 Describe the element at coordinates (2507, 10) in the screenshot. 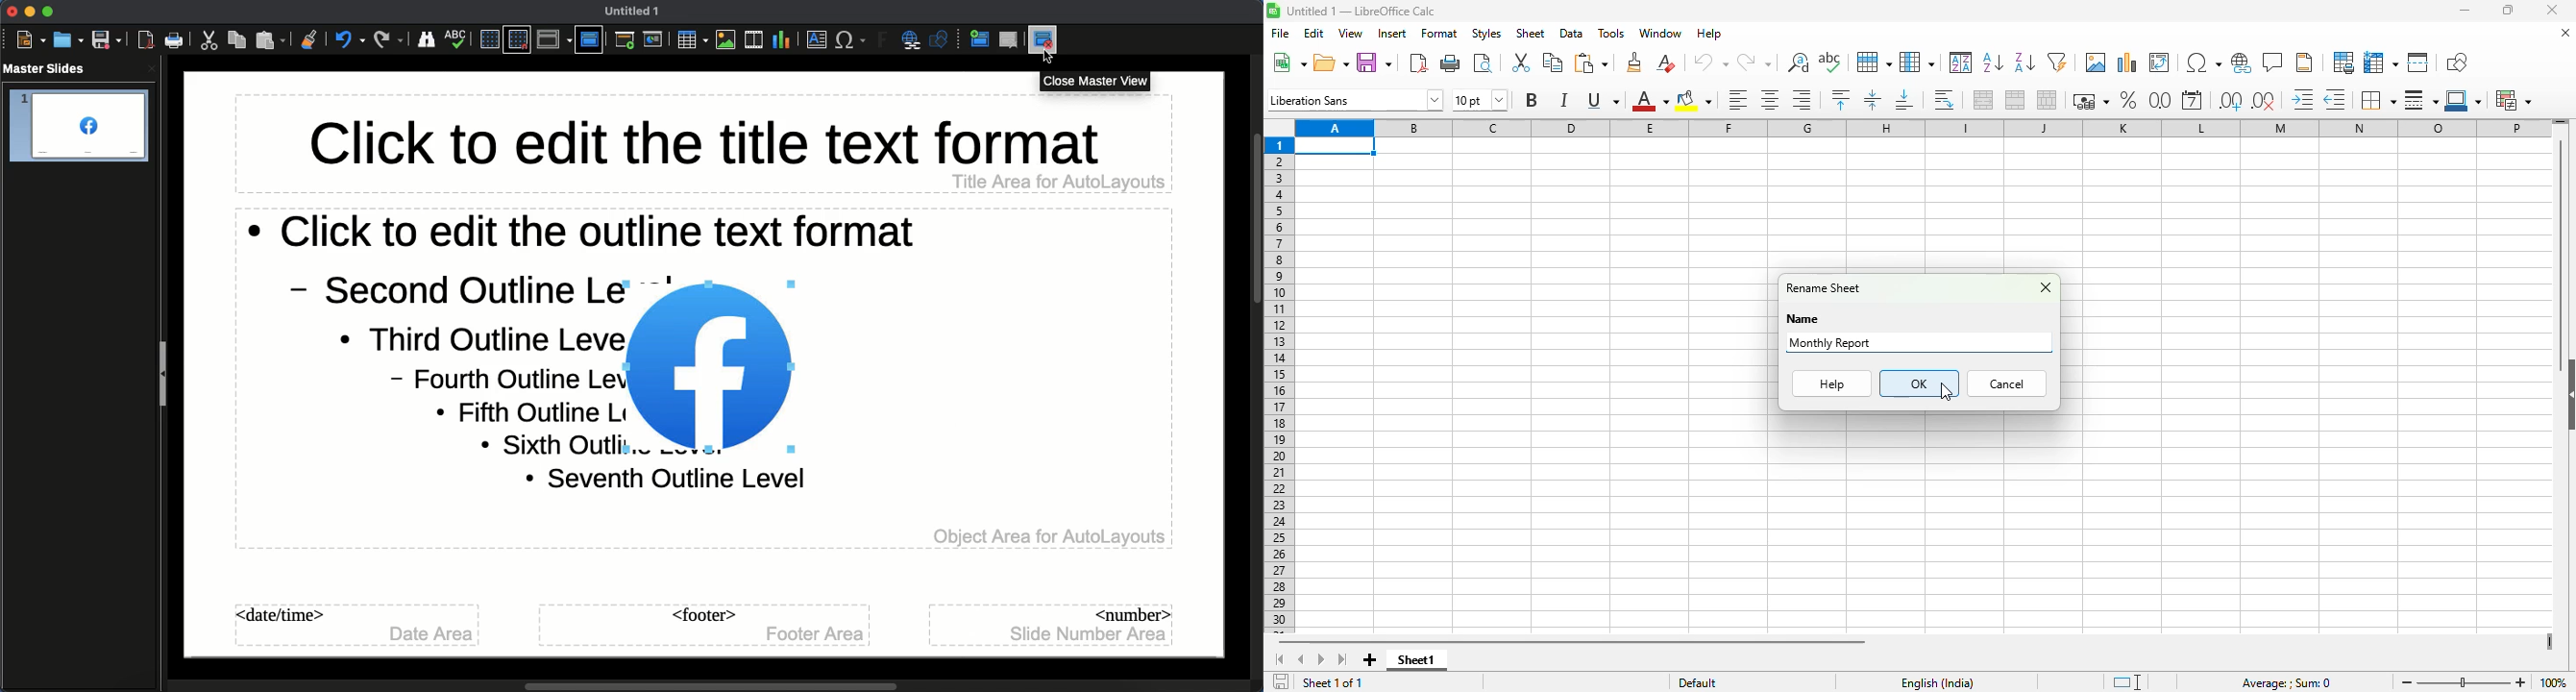

I see `maximize` at that location.